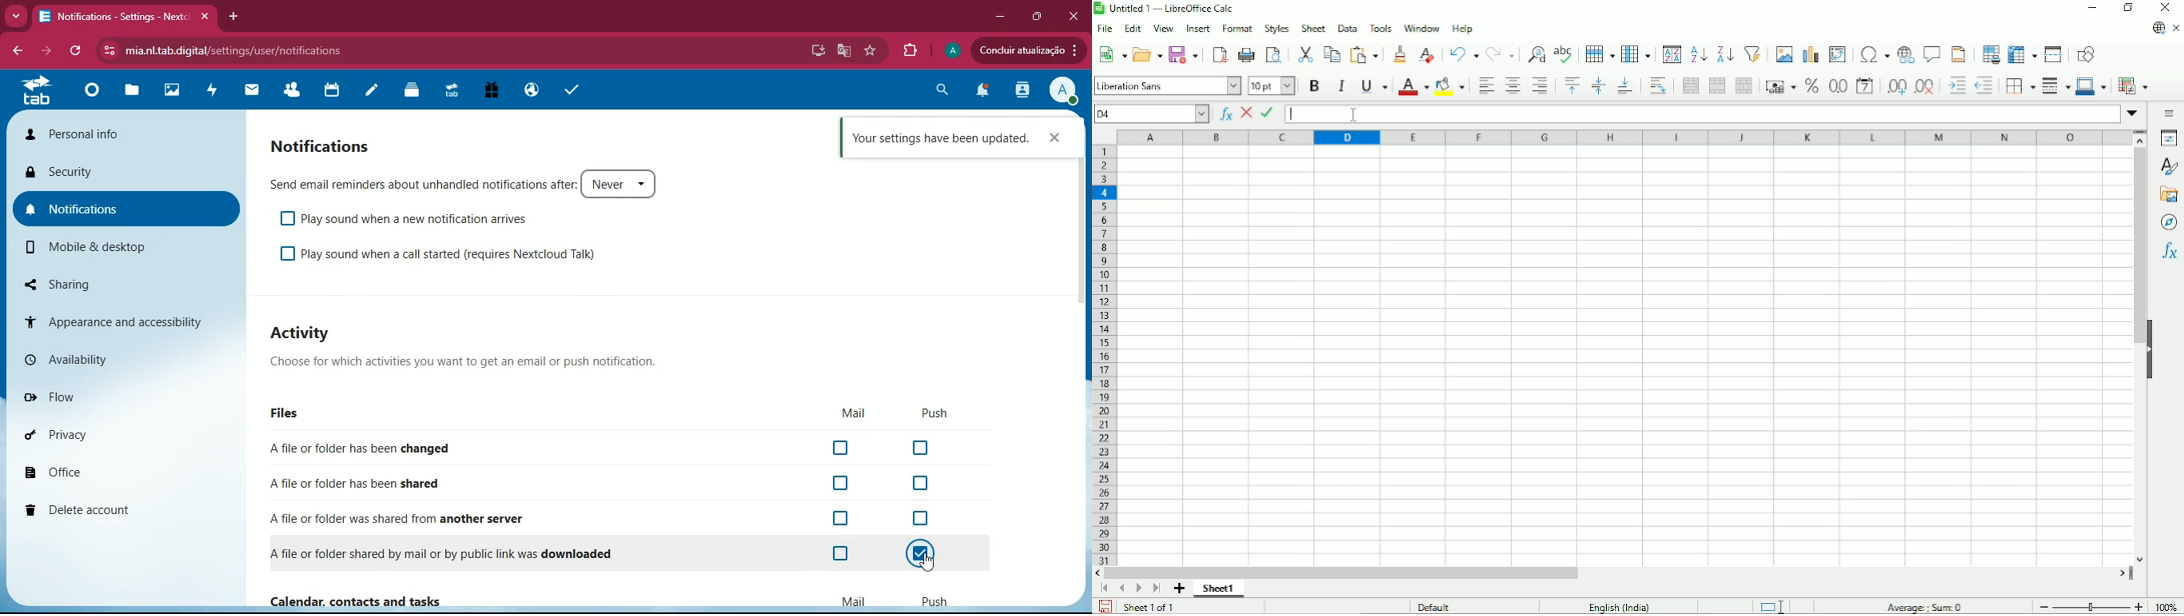 Image resolution: width=2184 pixels, height=616 pixels. I want to click on search, so click(939, 92).